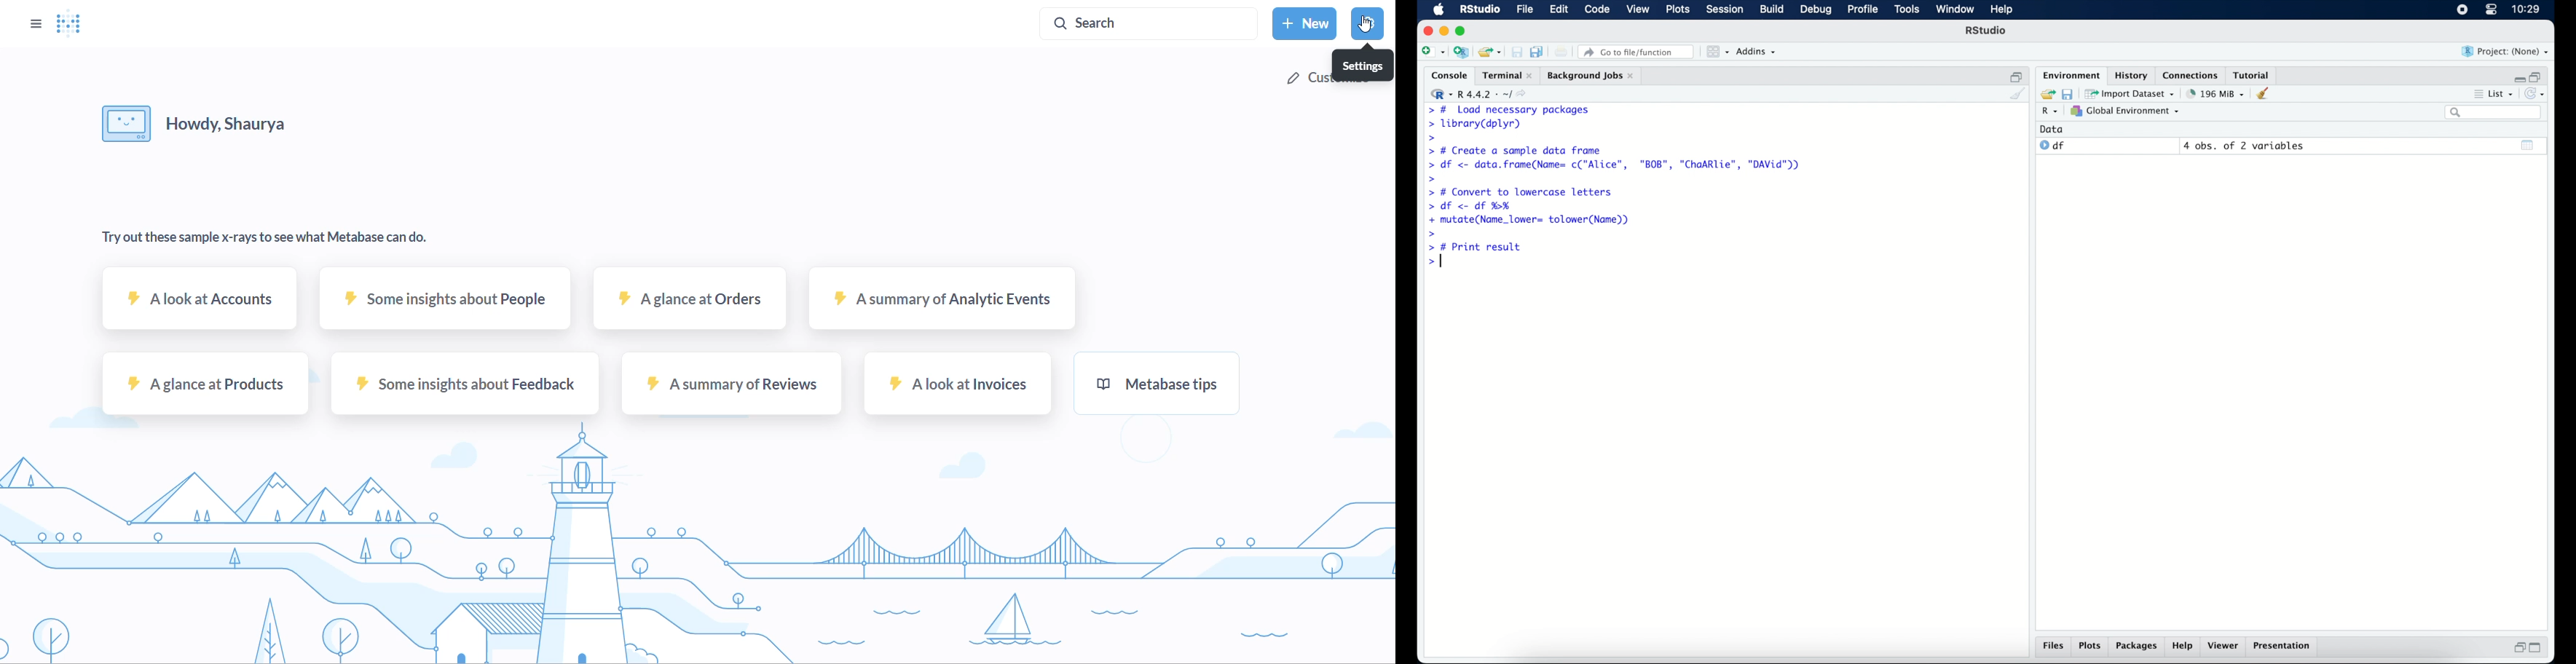 This screenshot has width=2576, height=672. I want to click on command prompt, so click(1435, 263).